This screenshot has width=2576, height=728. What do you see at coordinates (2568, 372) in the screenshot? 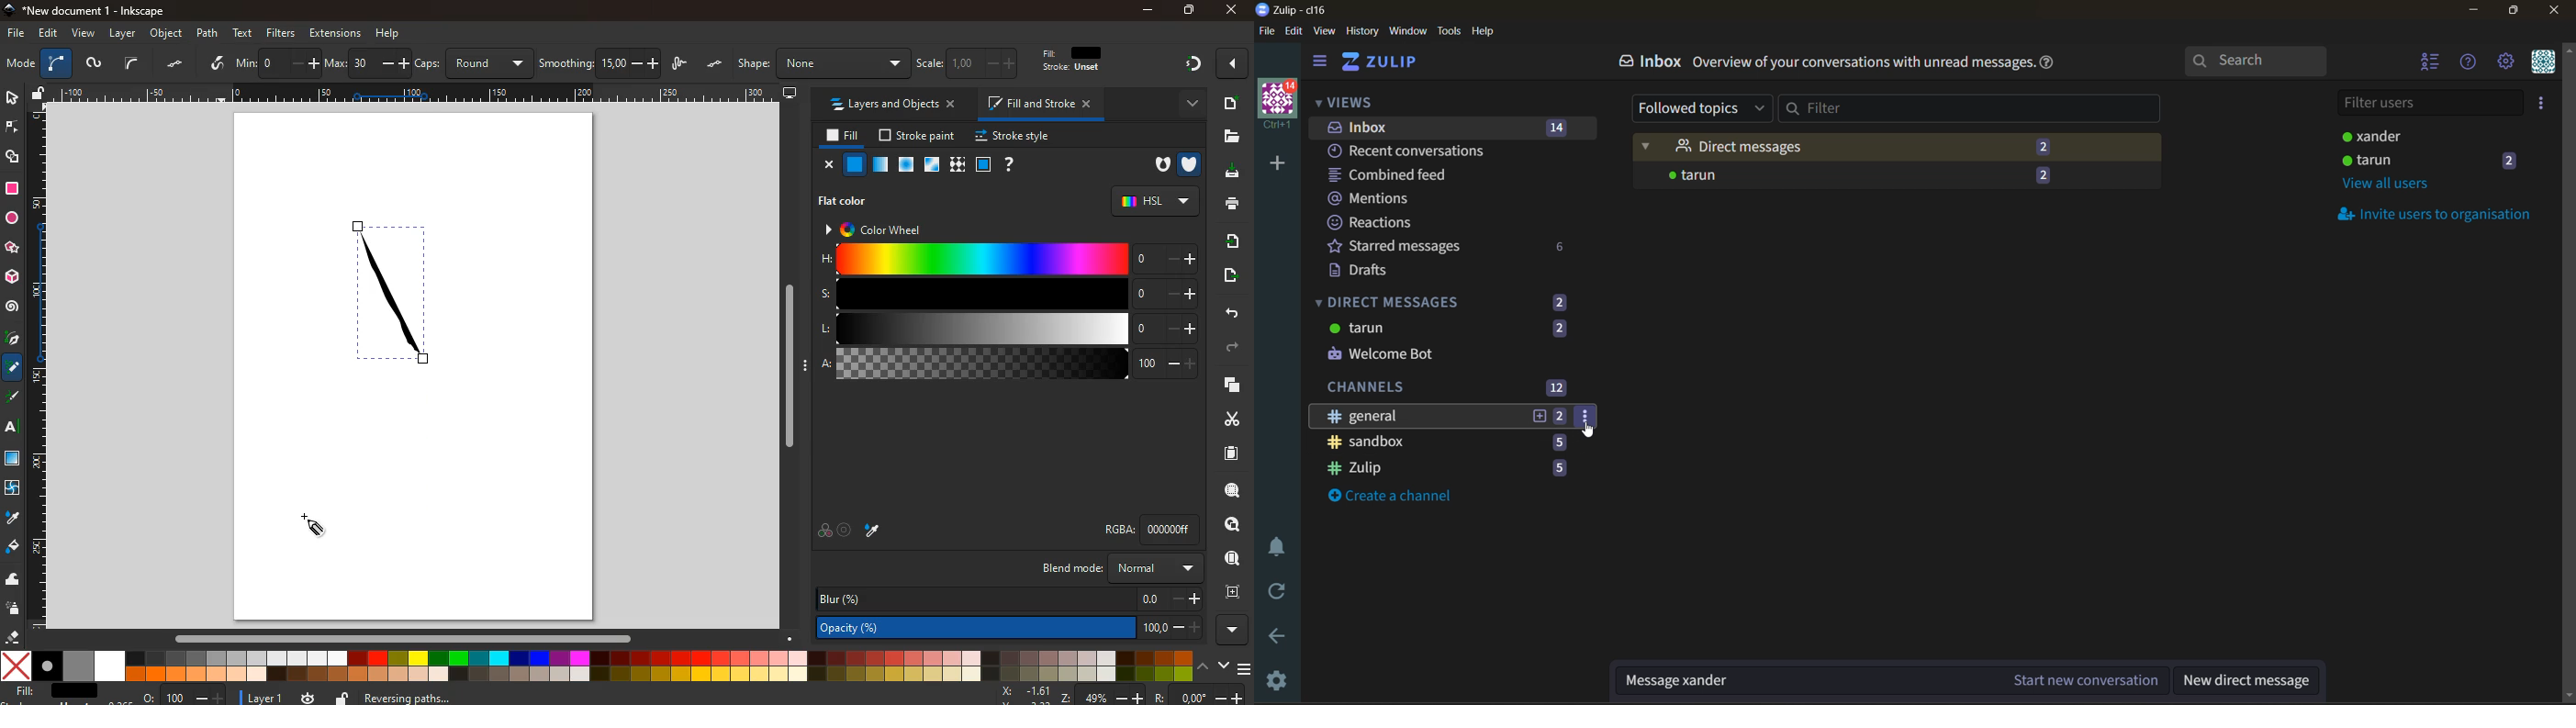
I see `Scroll bar` at bounding box center [2568, 372].